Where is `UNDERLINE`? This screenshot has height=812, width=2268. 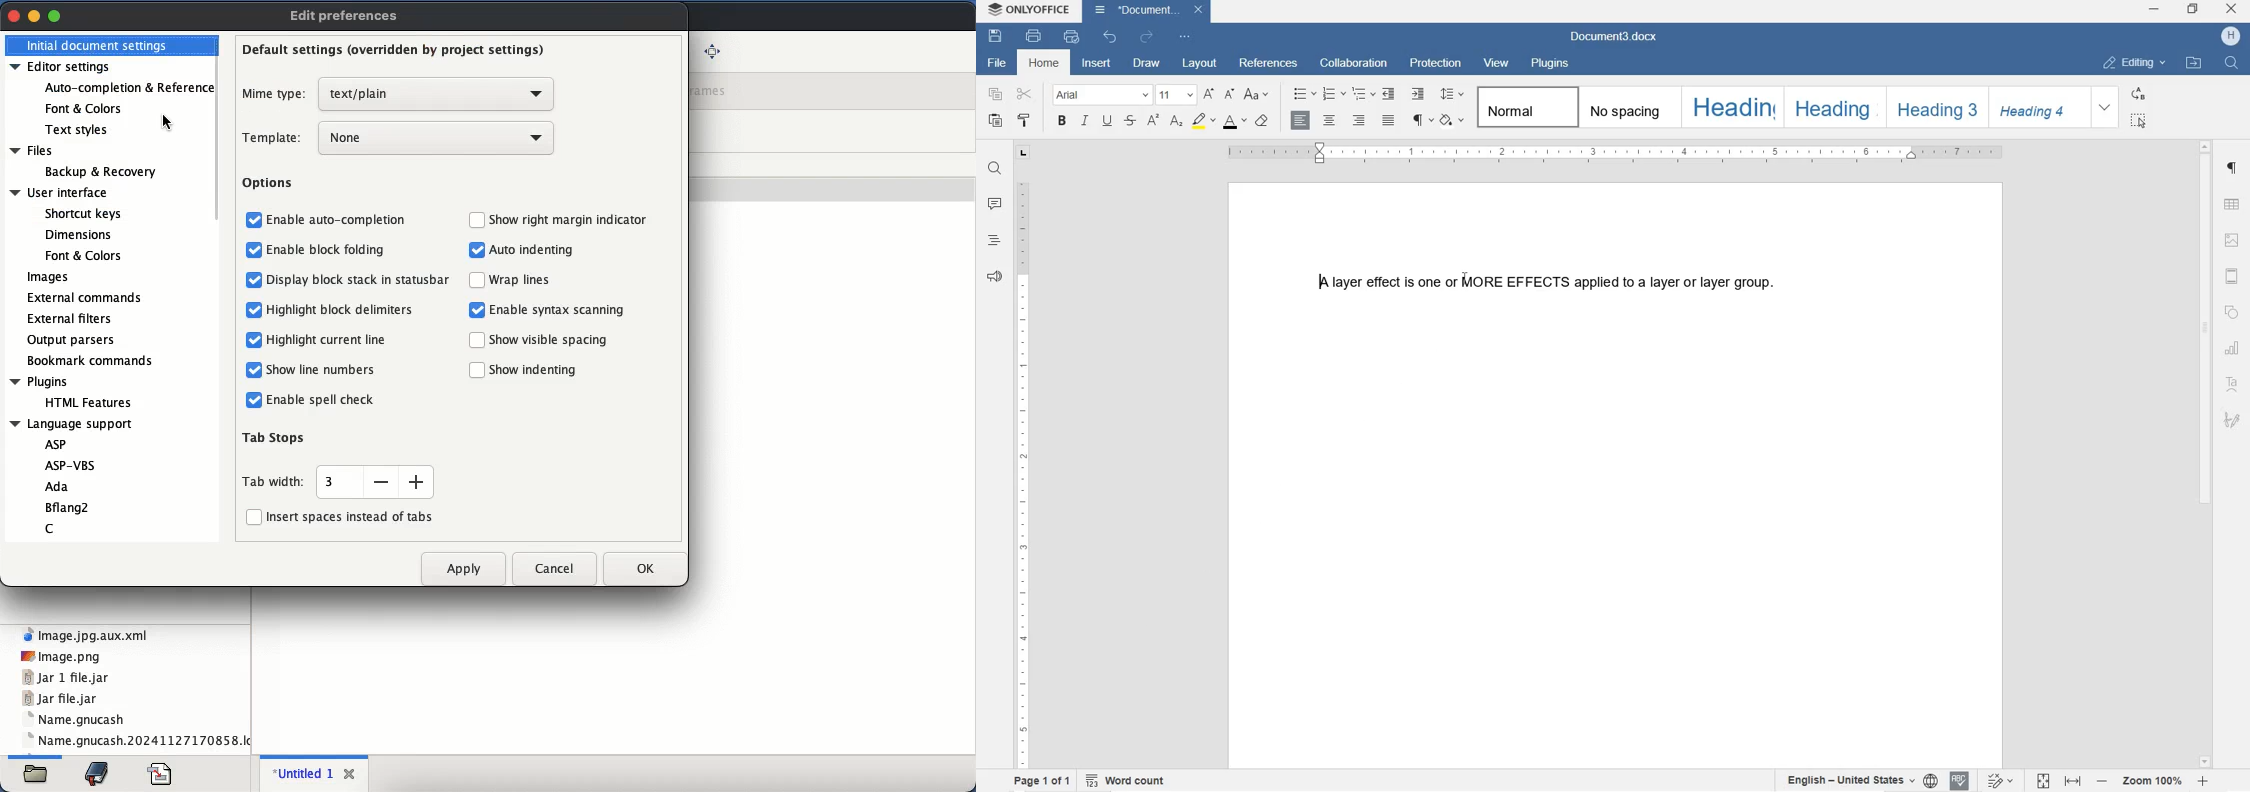 UNDERLINE is located at coordinates (1107, 121).